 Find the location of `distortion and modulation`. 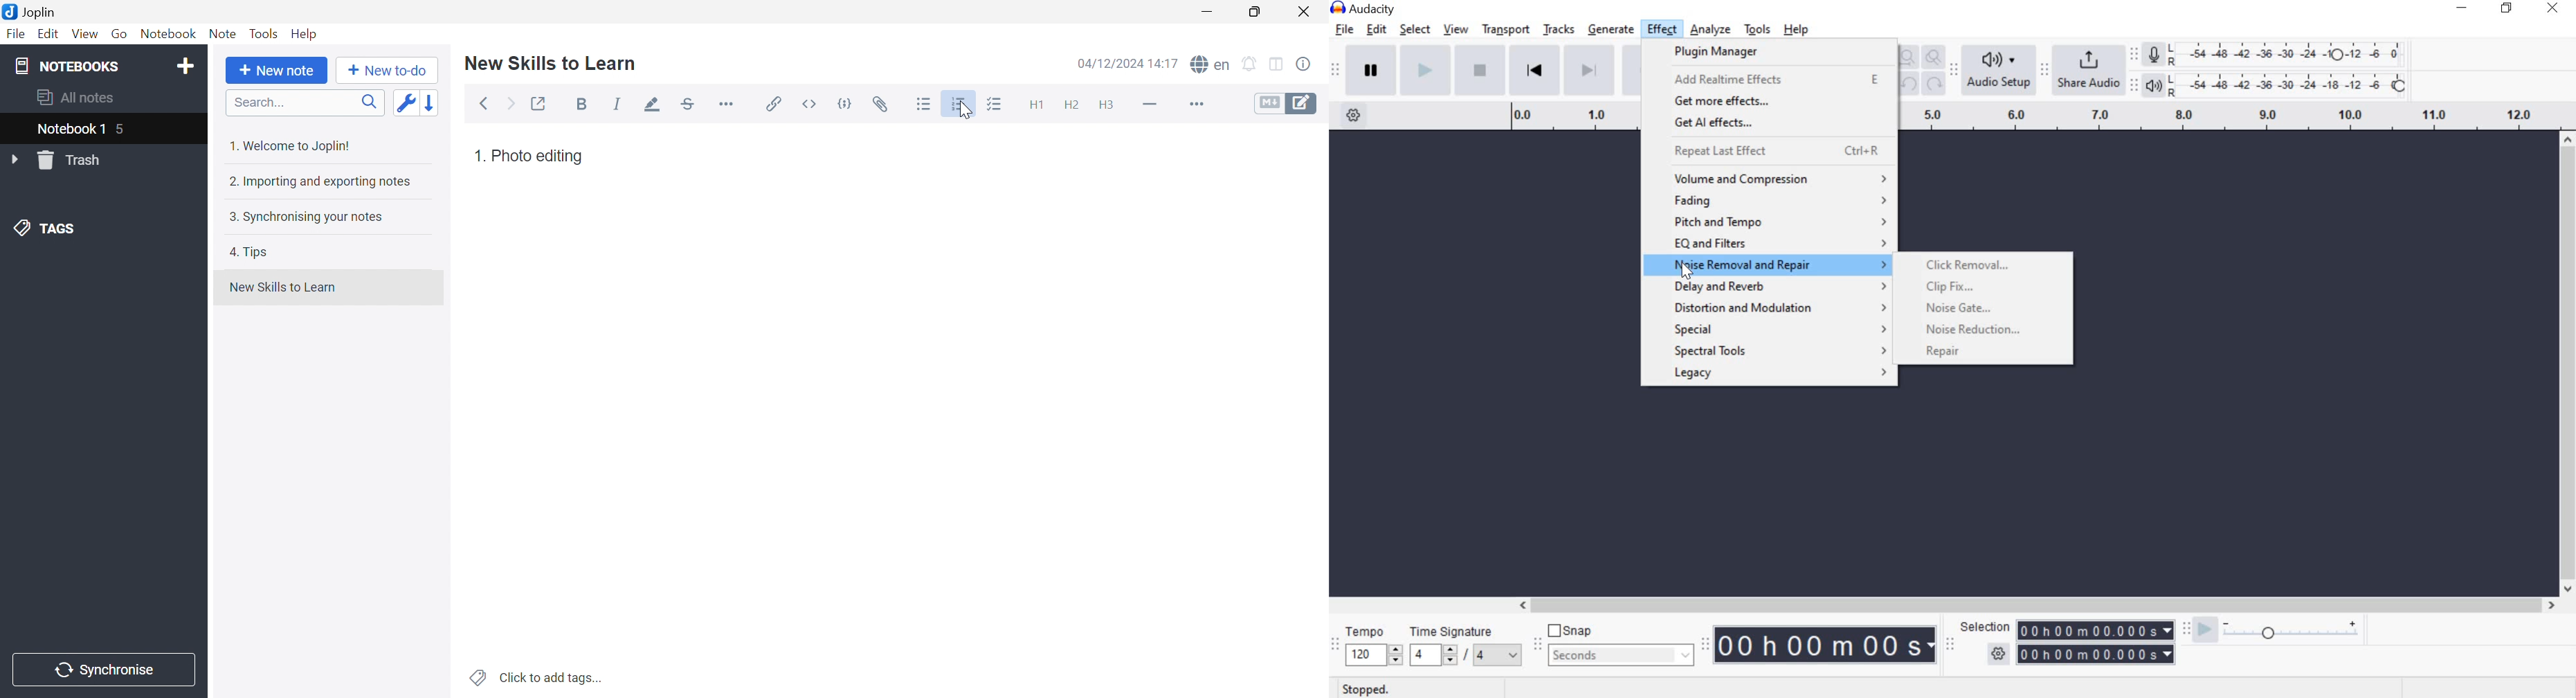

distortion and modulation is located at coordinates (1777, 308).